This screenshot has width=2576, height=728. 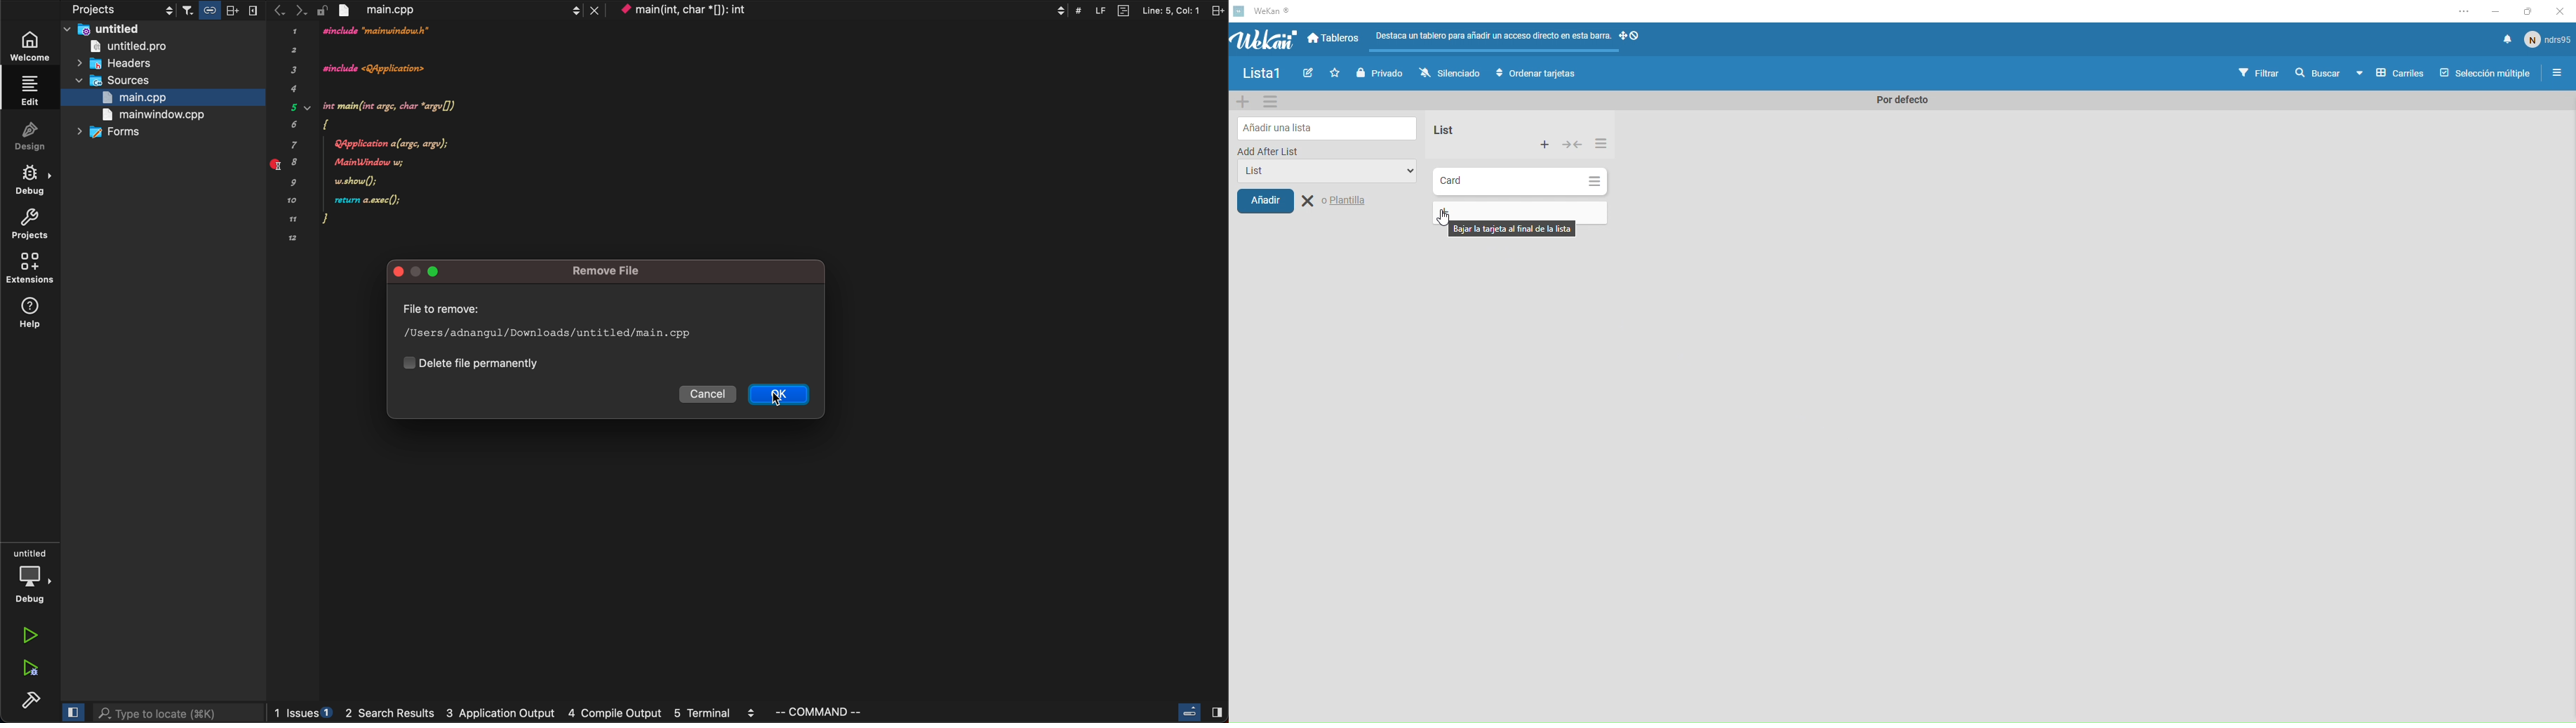 What do you see at coordinates (2487, 74) in the screenshot?
I see `Multiple Selection` at bounding box center [2487, 74].